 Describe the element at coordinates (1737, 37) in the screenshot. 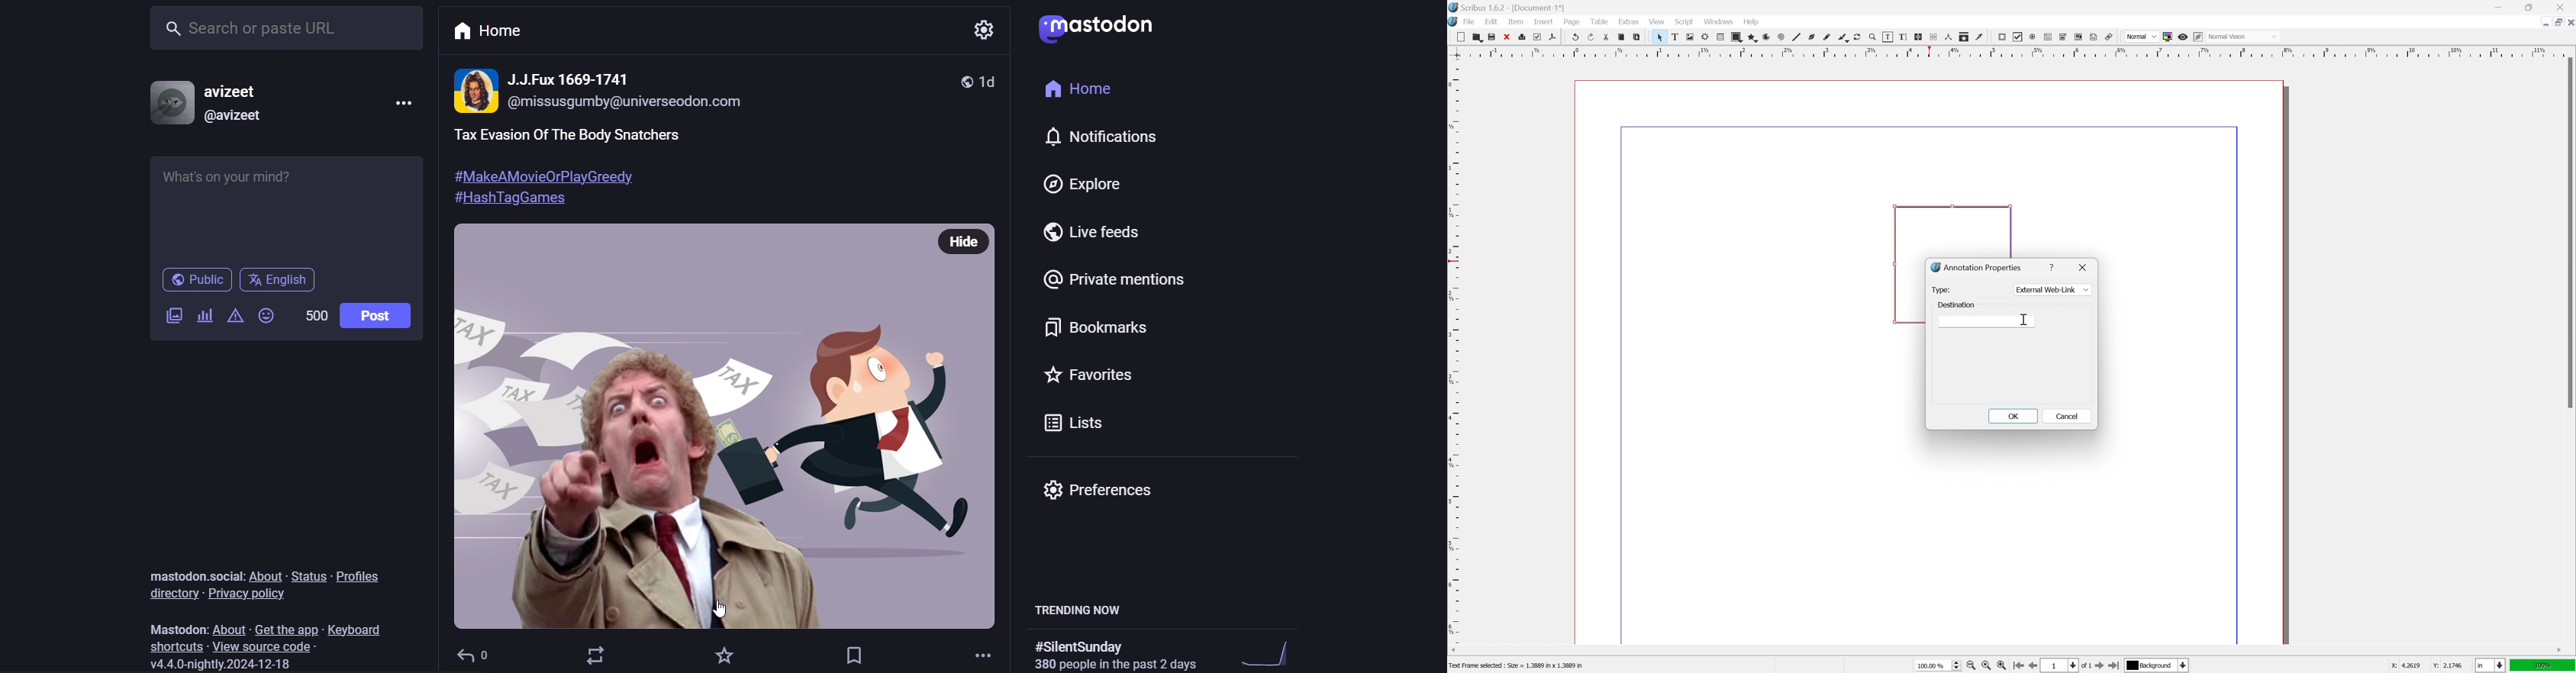

I see `shape` at that location.